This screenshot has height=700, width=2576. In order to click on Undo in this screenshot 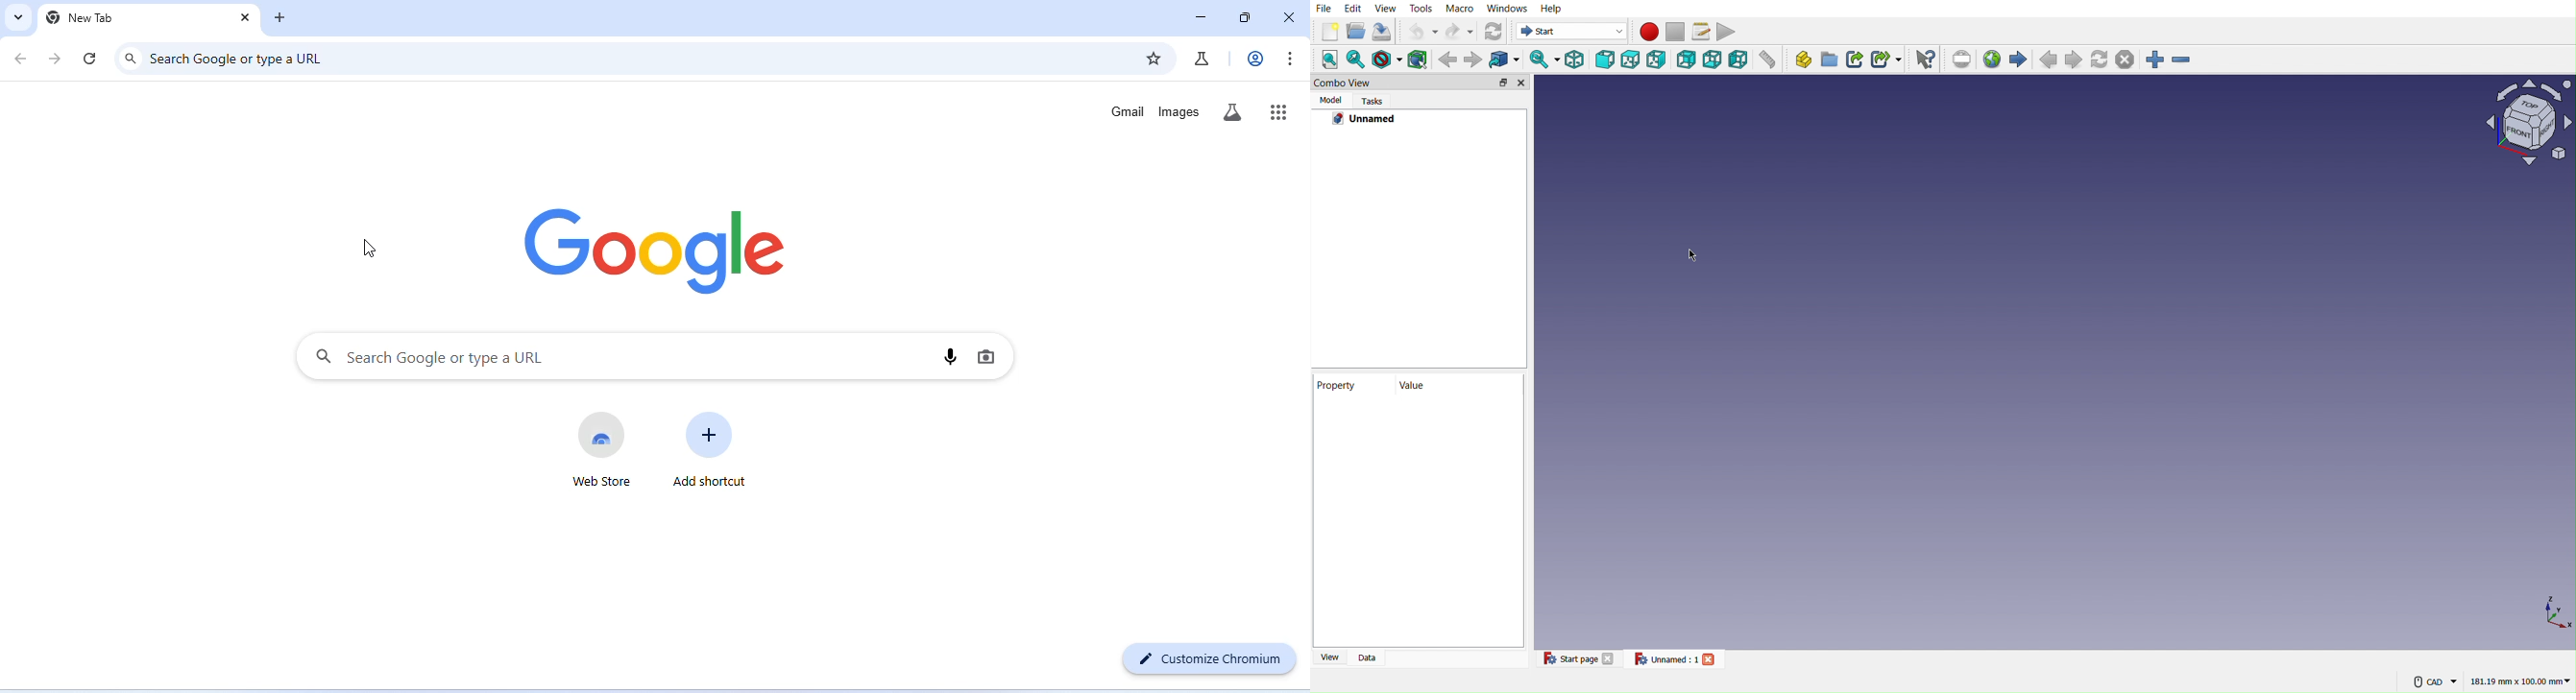, I will do `click(1422, 32)`.